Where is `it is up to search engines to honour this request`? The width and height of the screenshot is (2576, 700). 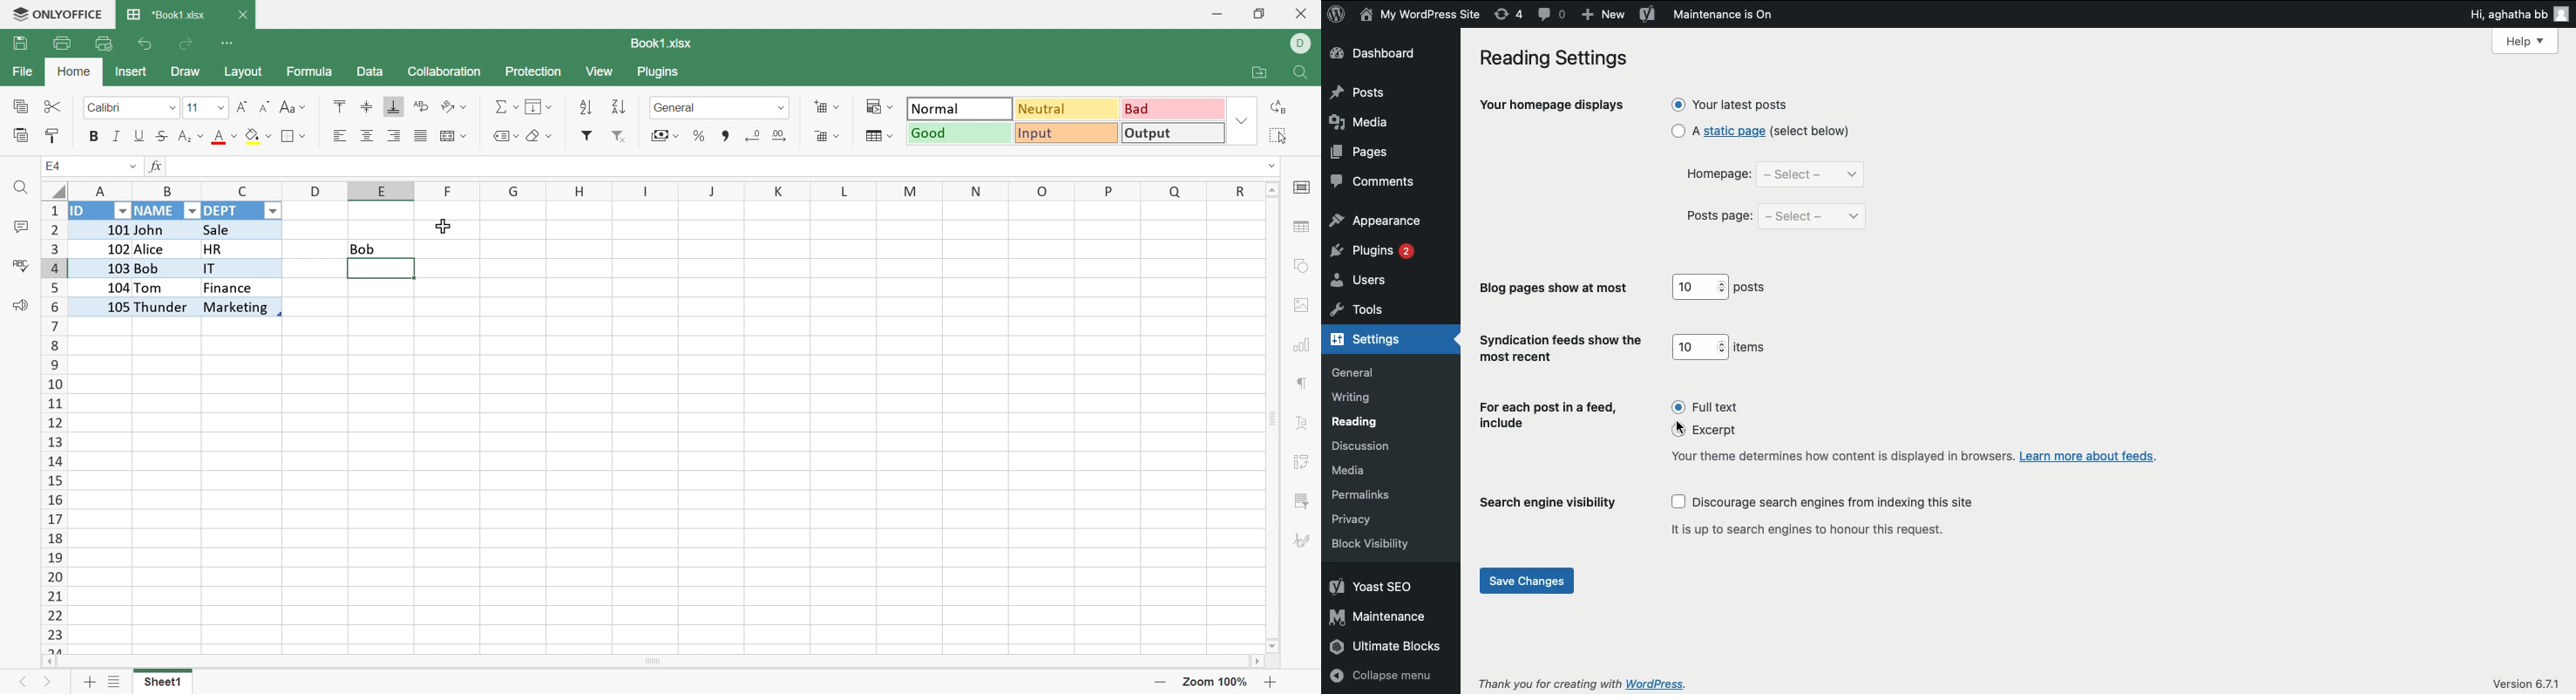
it is up to search engines to honour this request is located at coordinates (1812, 528).